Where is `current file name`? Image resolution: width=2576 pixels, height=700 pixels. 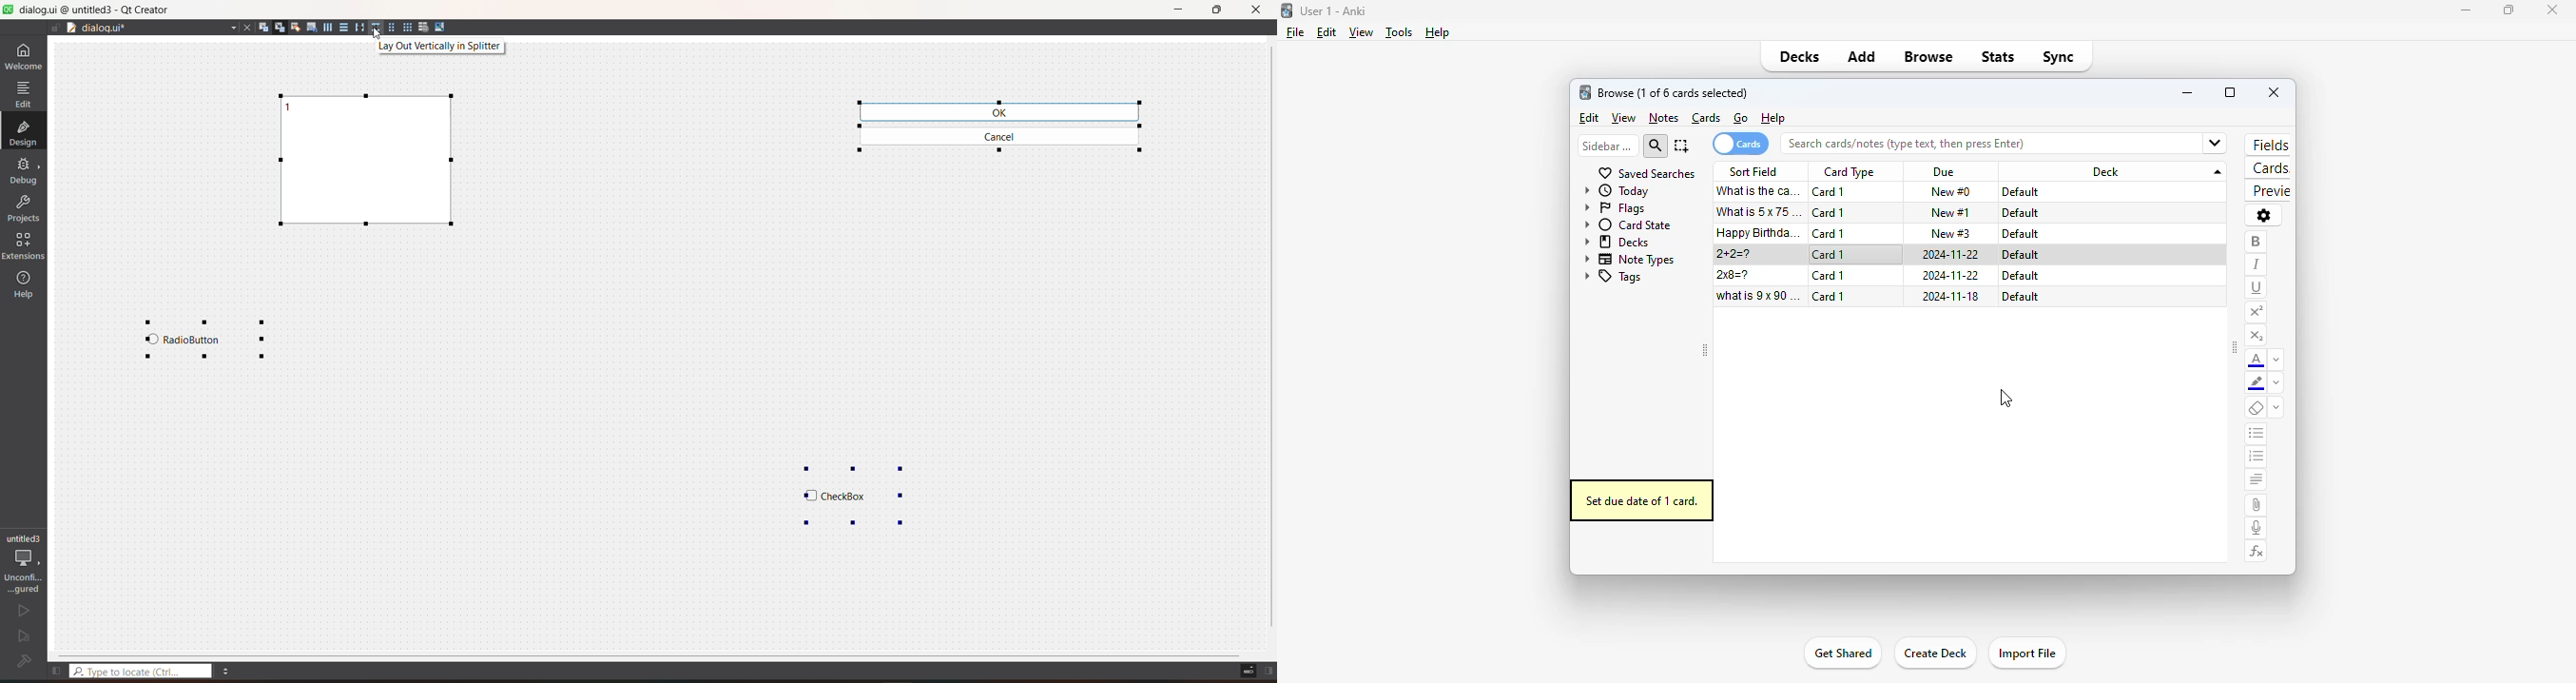 current file name is located at coordinates (158, 28).